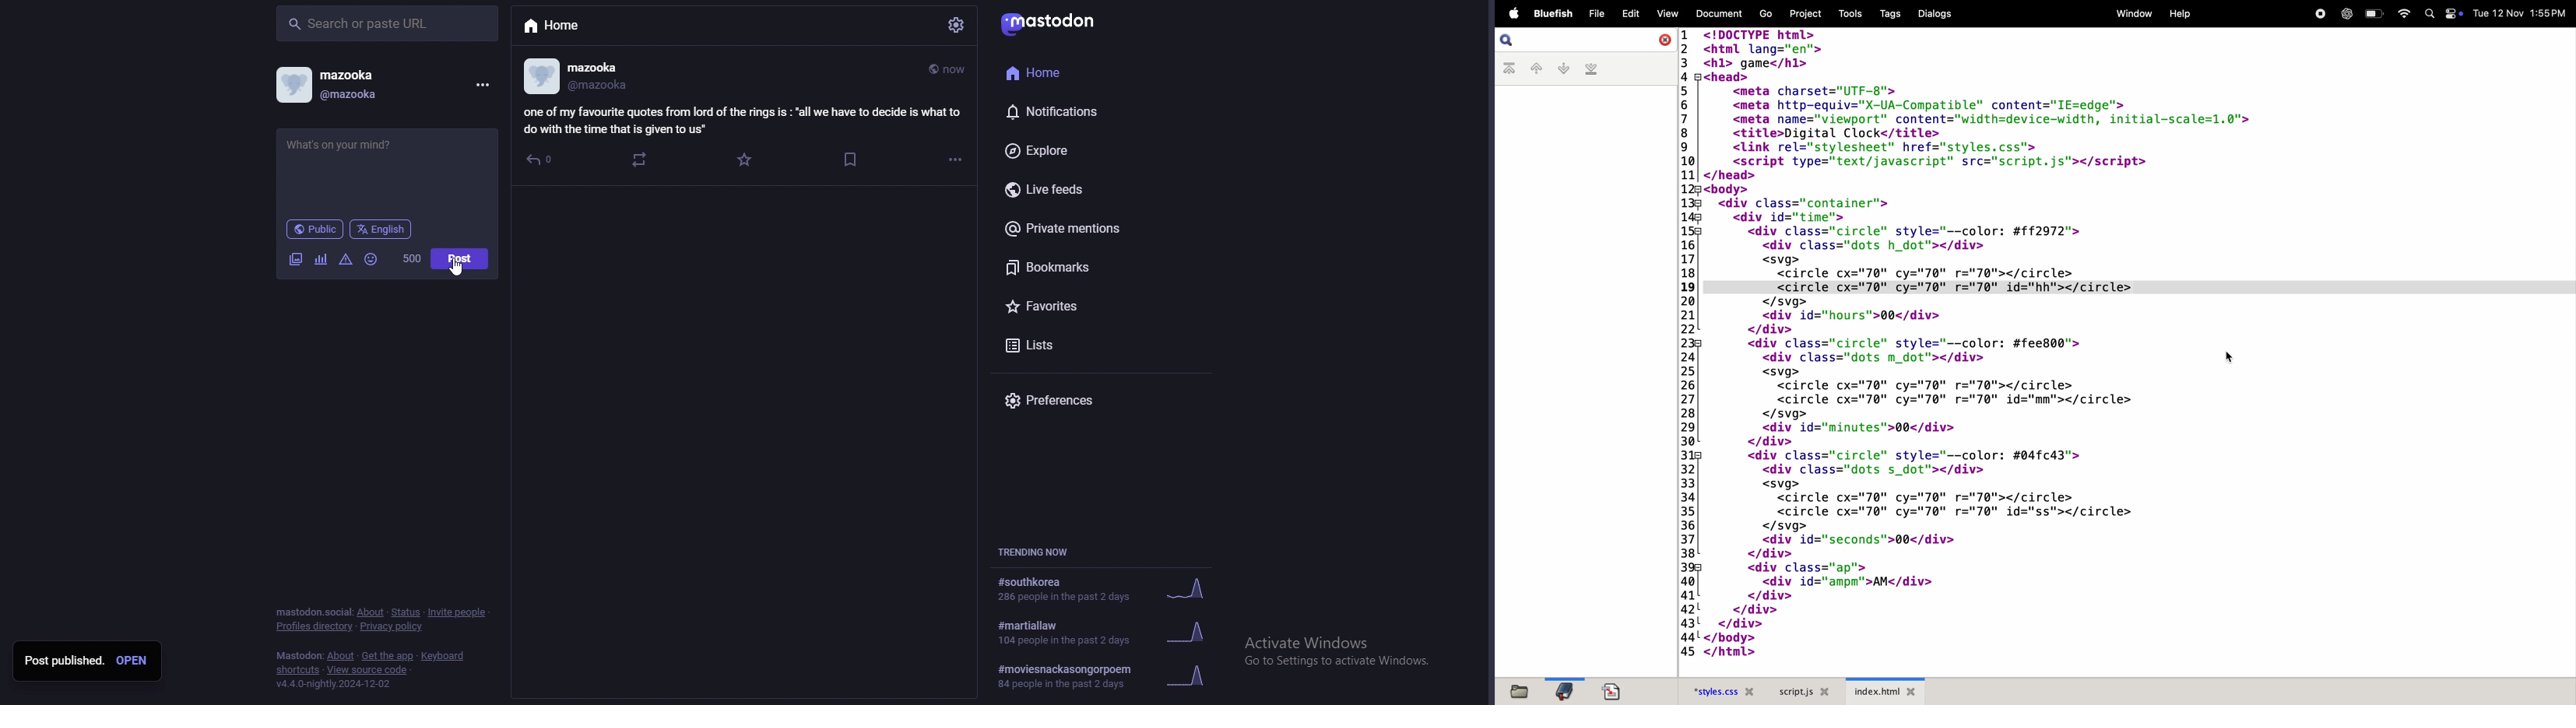 Image resolution: width=2576 pixels, height=728 pixels. Describe the element at coordinates (372, 260) in the screenshot. I see `emoji` at that location.